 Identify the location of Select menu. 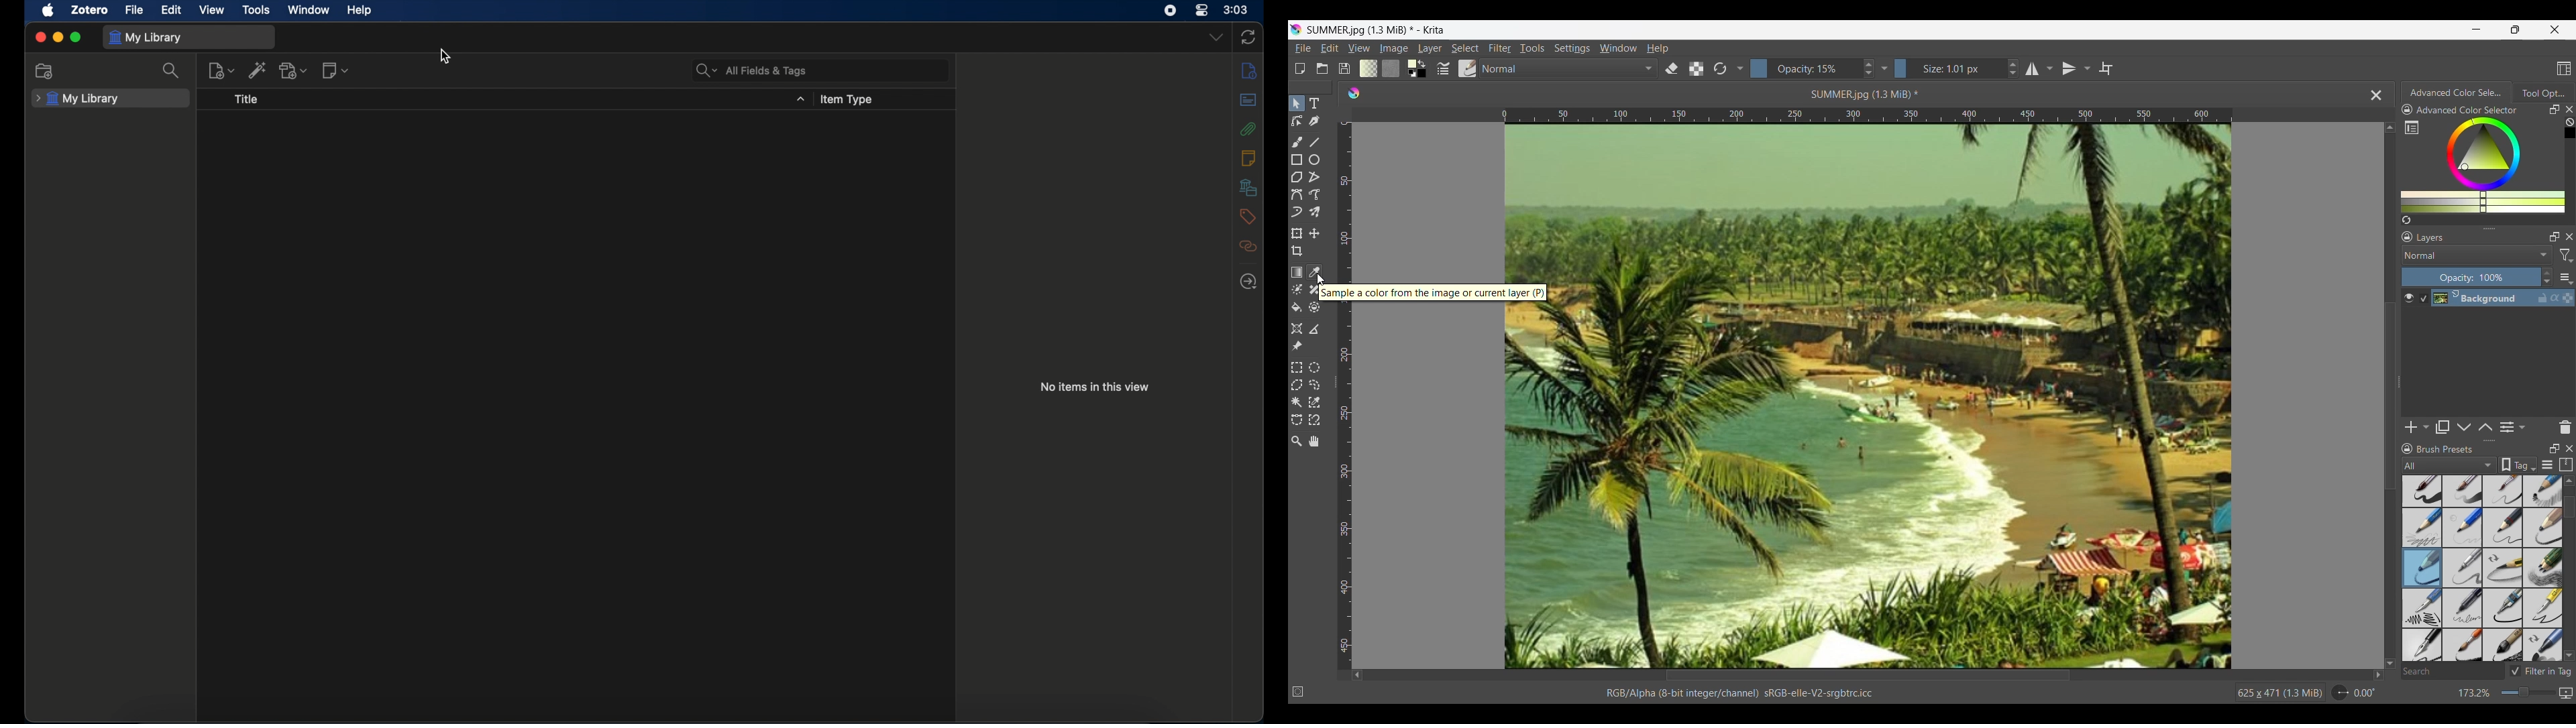
(1465, 48).